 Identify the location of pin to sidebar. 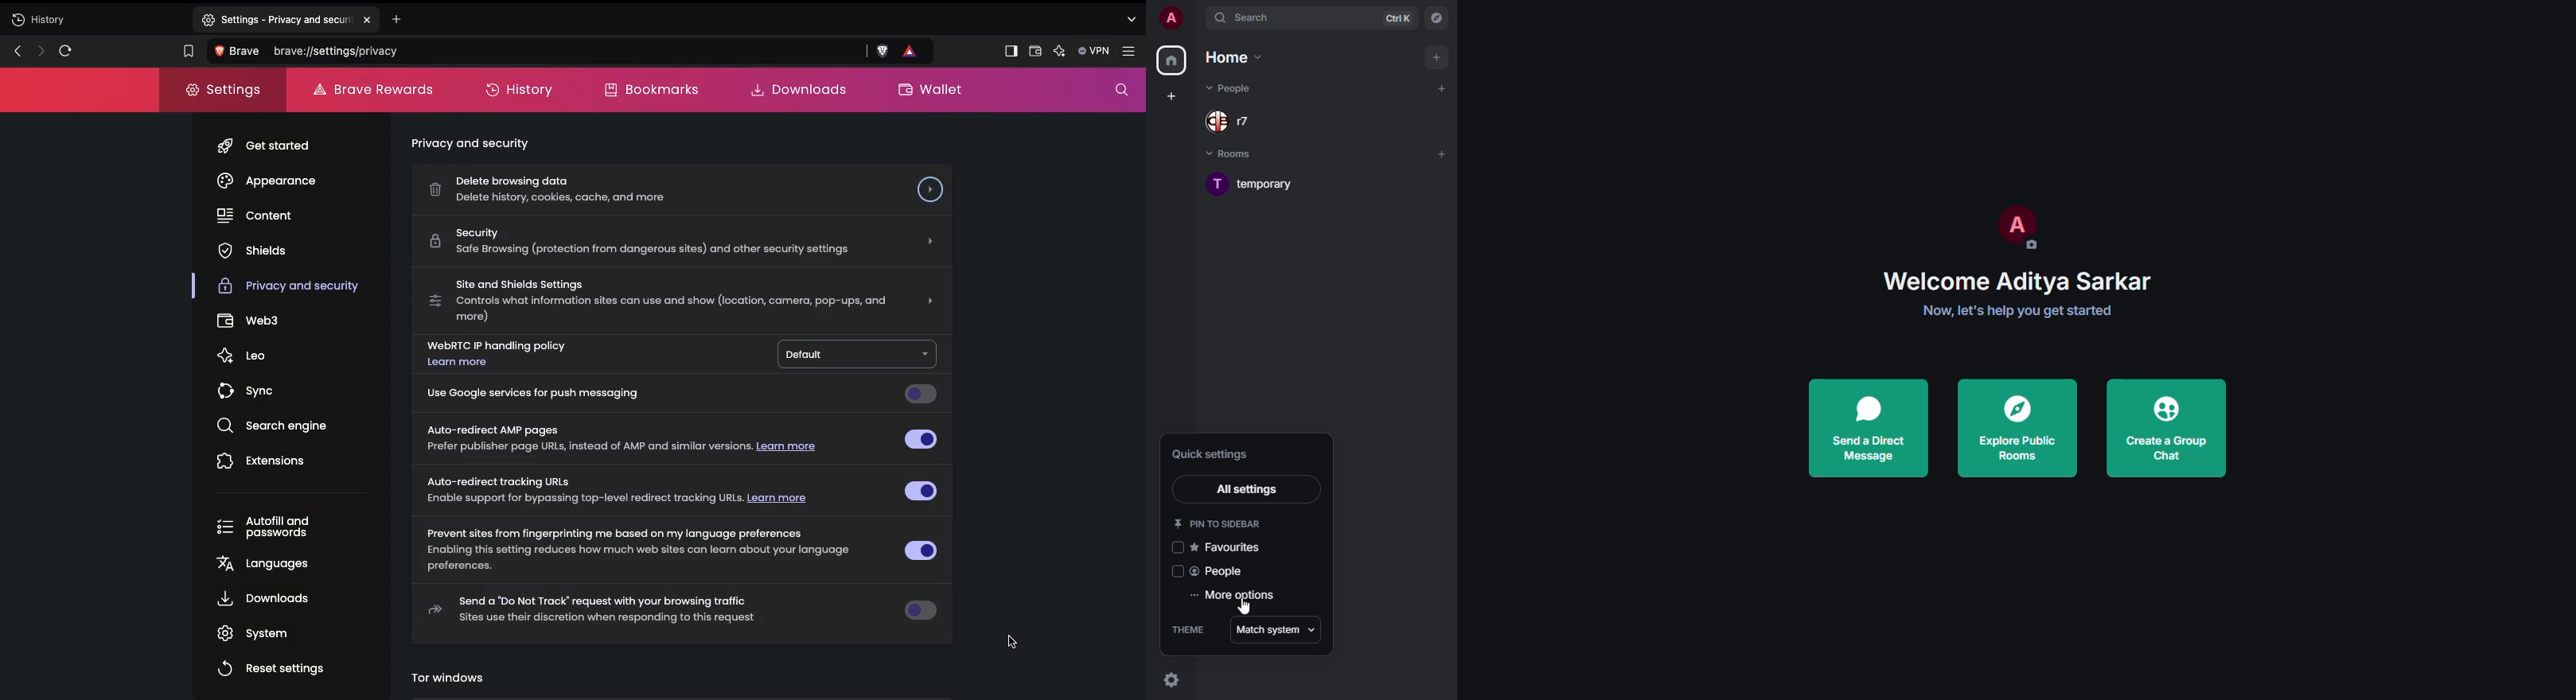
(1216, 522).